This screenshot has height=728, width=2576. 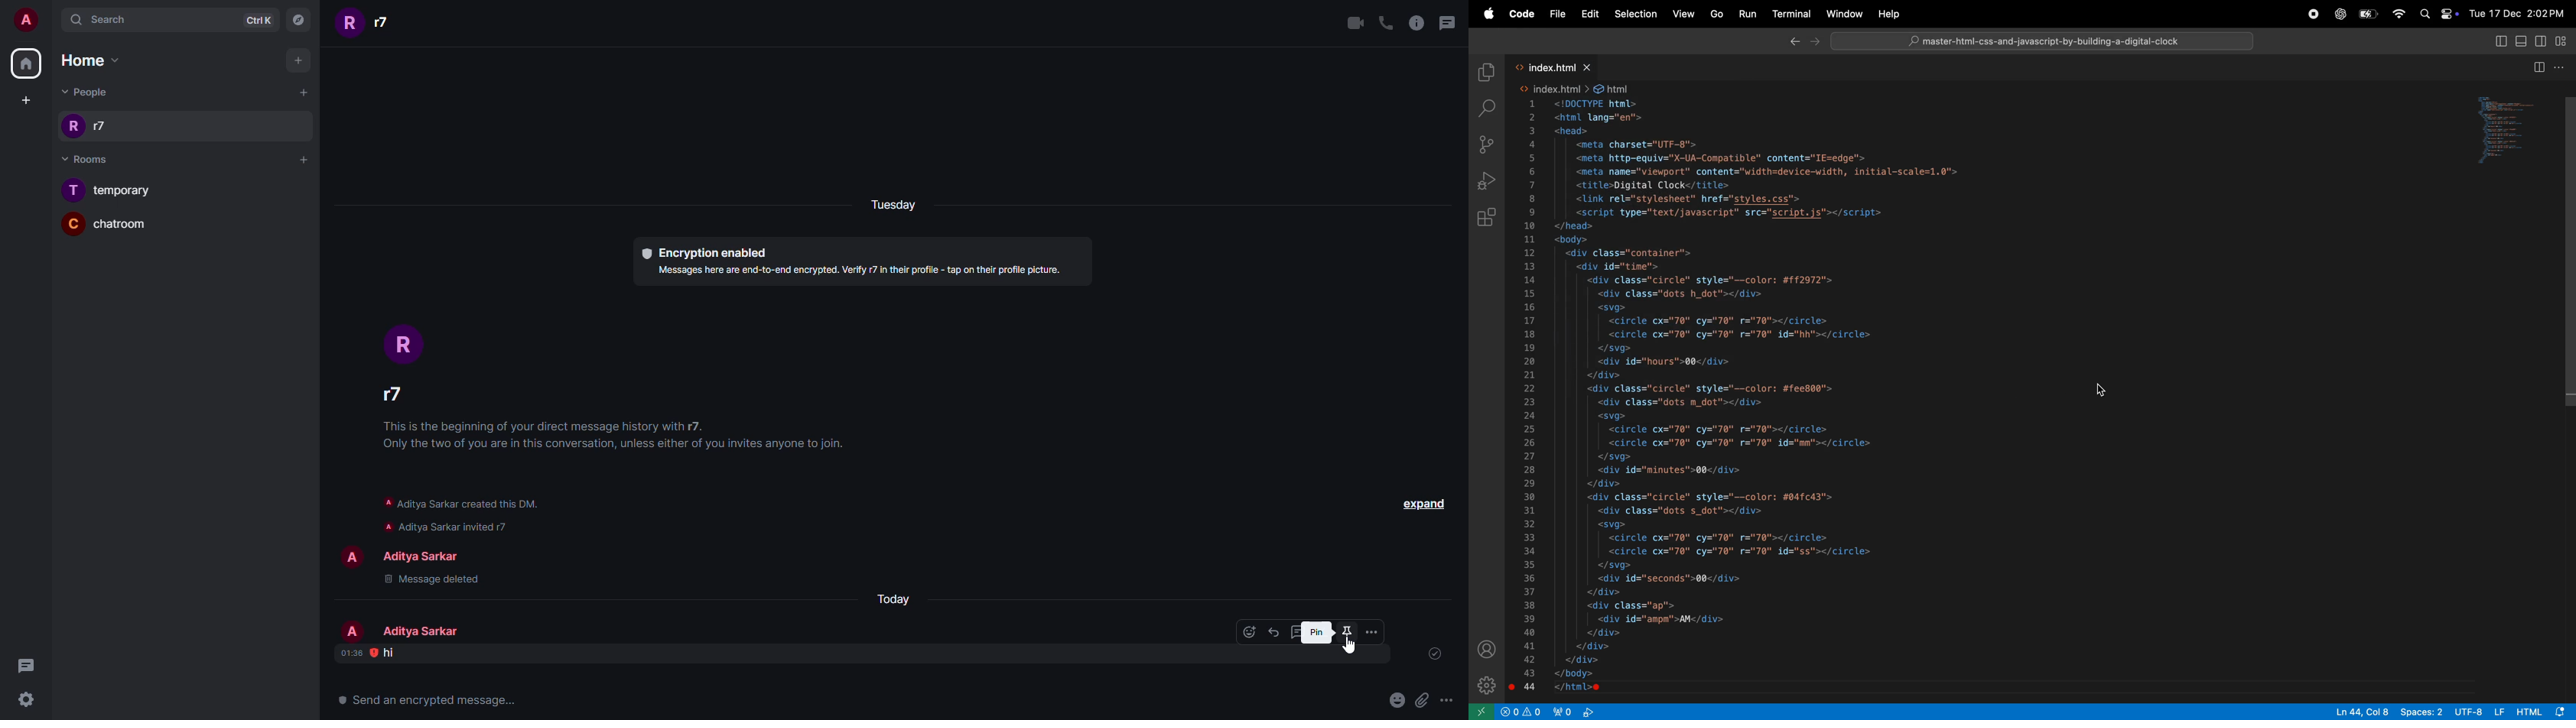 I want to click on ctrlK, so click(x=257, y=20).